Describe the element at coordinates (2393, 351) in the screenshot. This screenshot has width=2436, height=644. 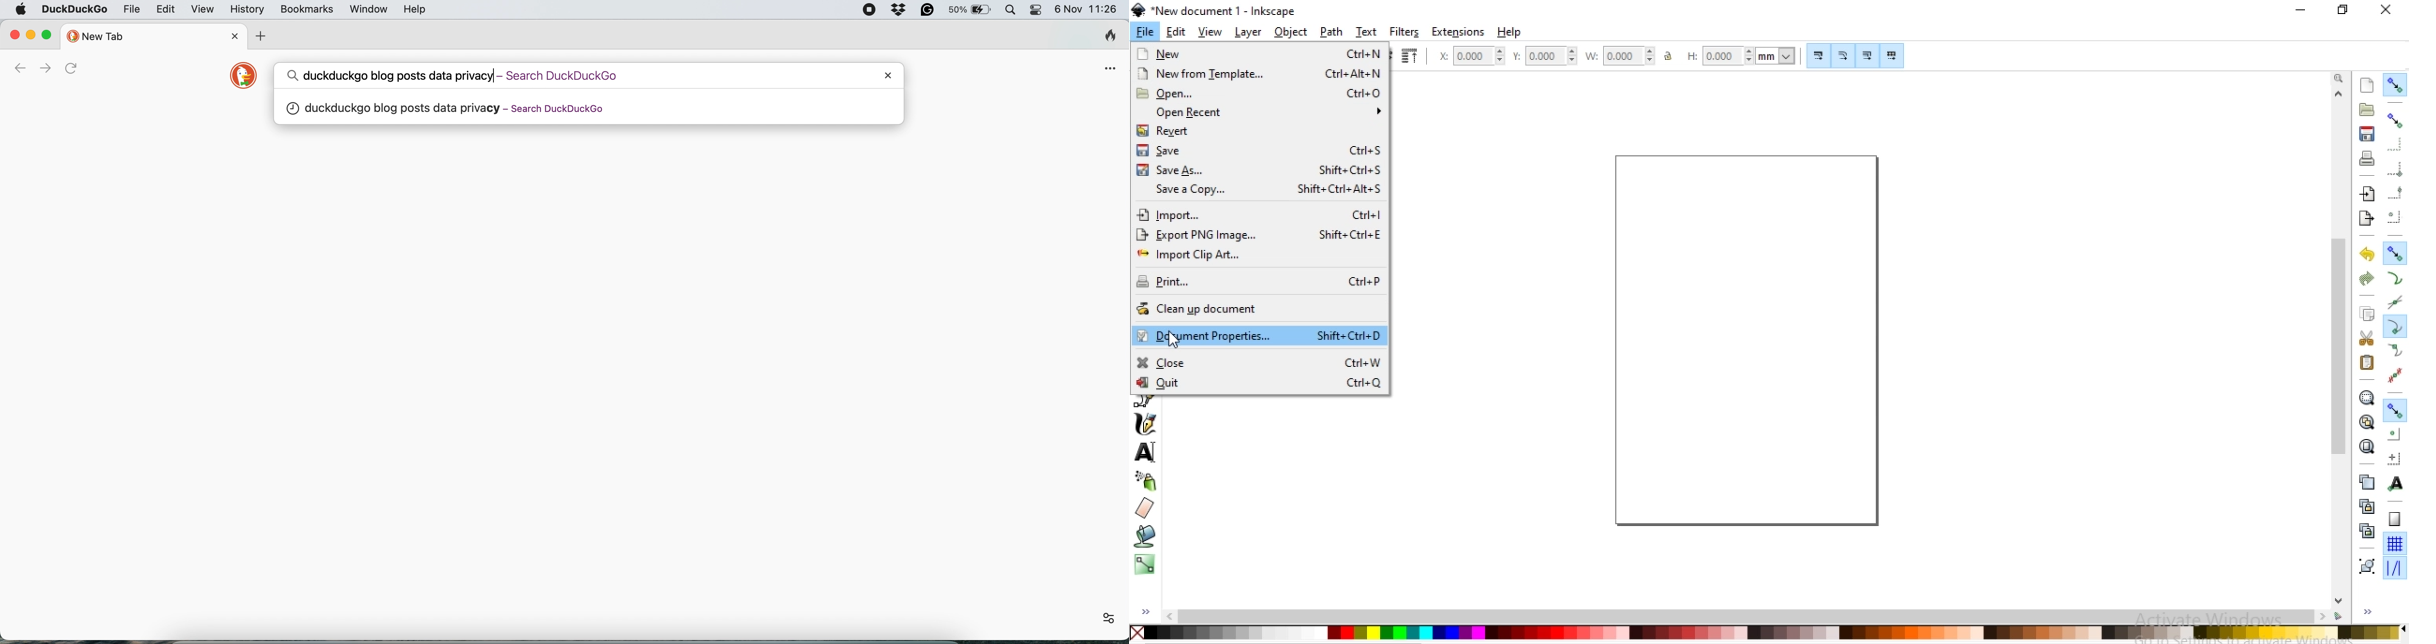
I see `snap smooth nodes` at that location.